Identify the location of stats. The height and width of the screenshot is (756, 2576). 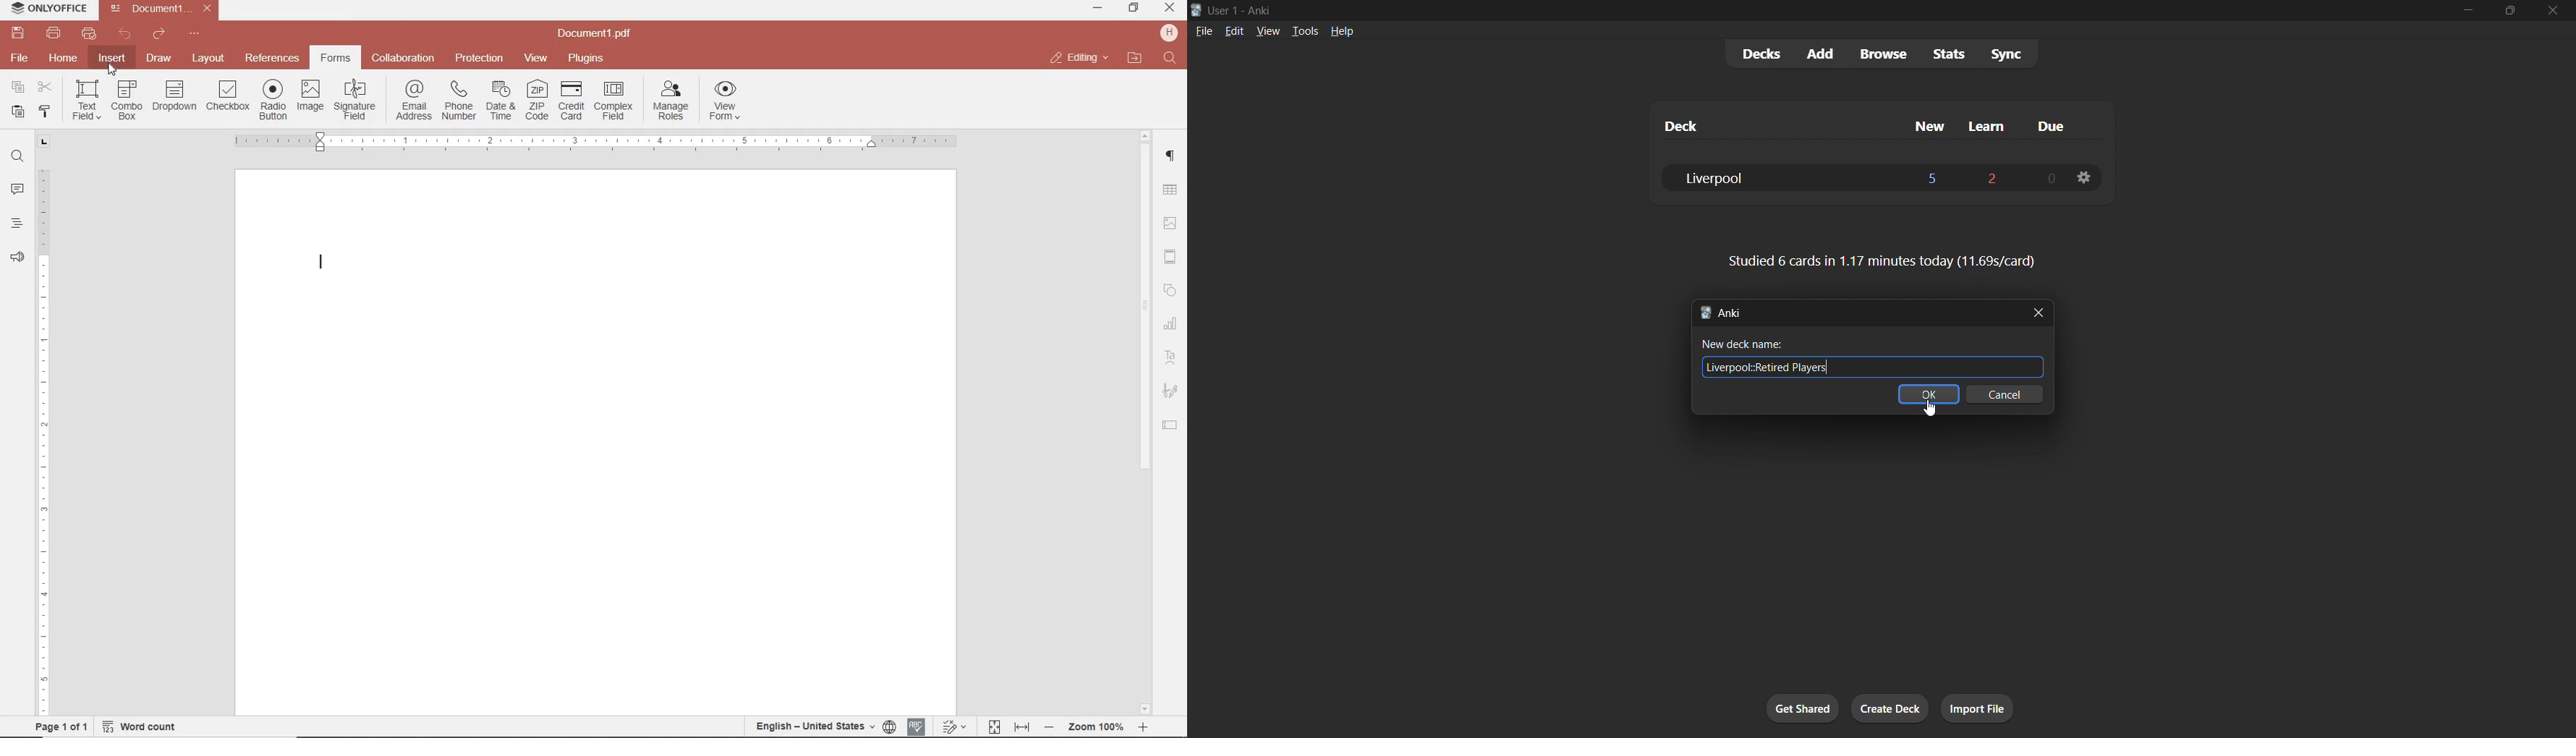
(1952, 53).